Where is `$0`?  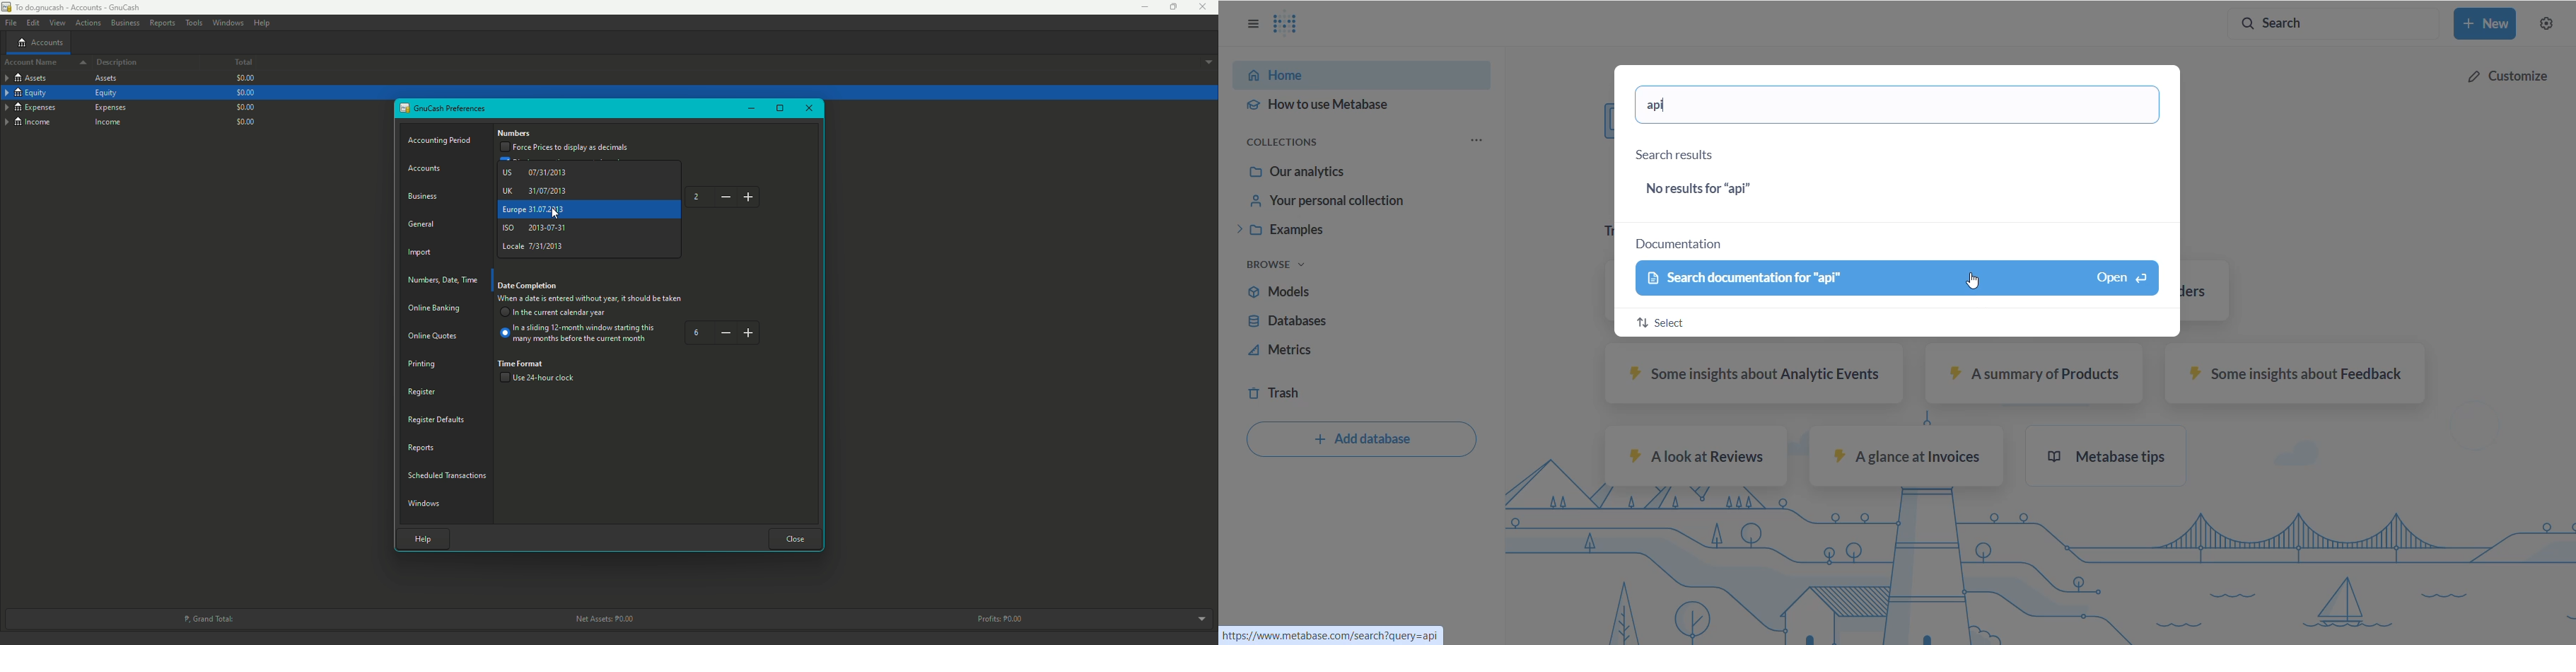
$0 is located at coordinates (244, 93).